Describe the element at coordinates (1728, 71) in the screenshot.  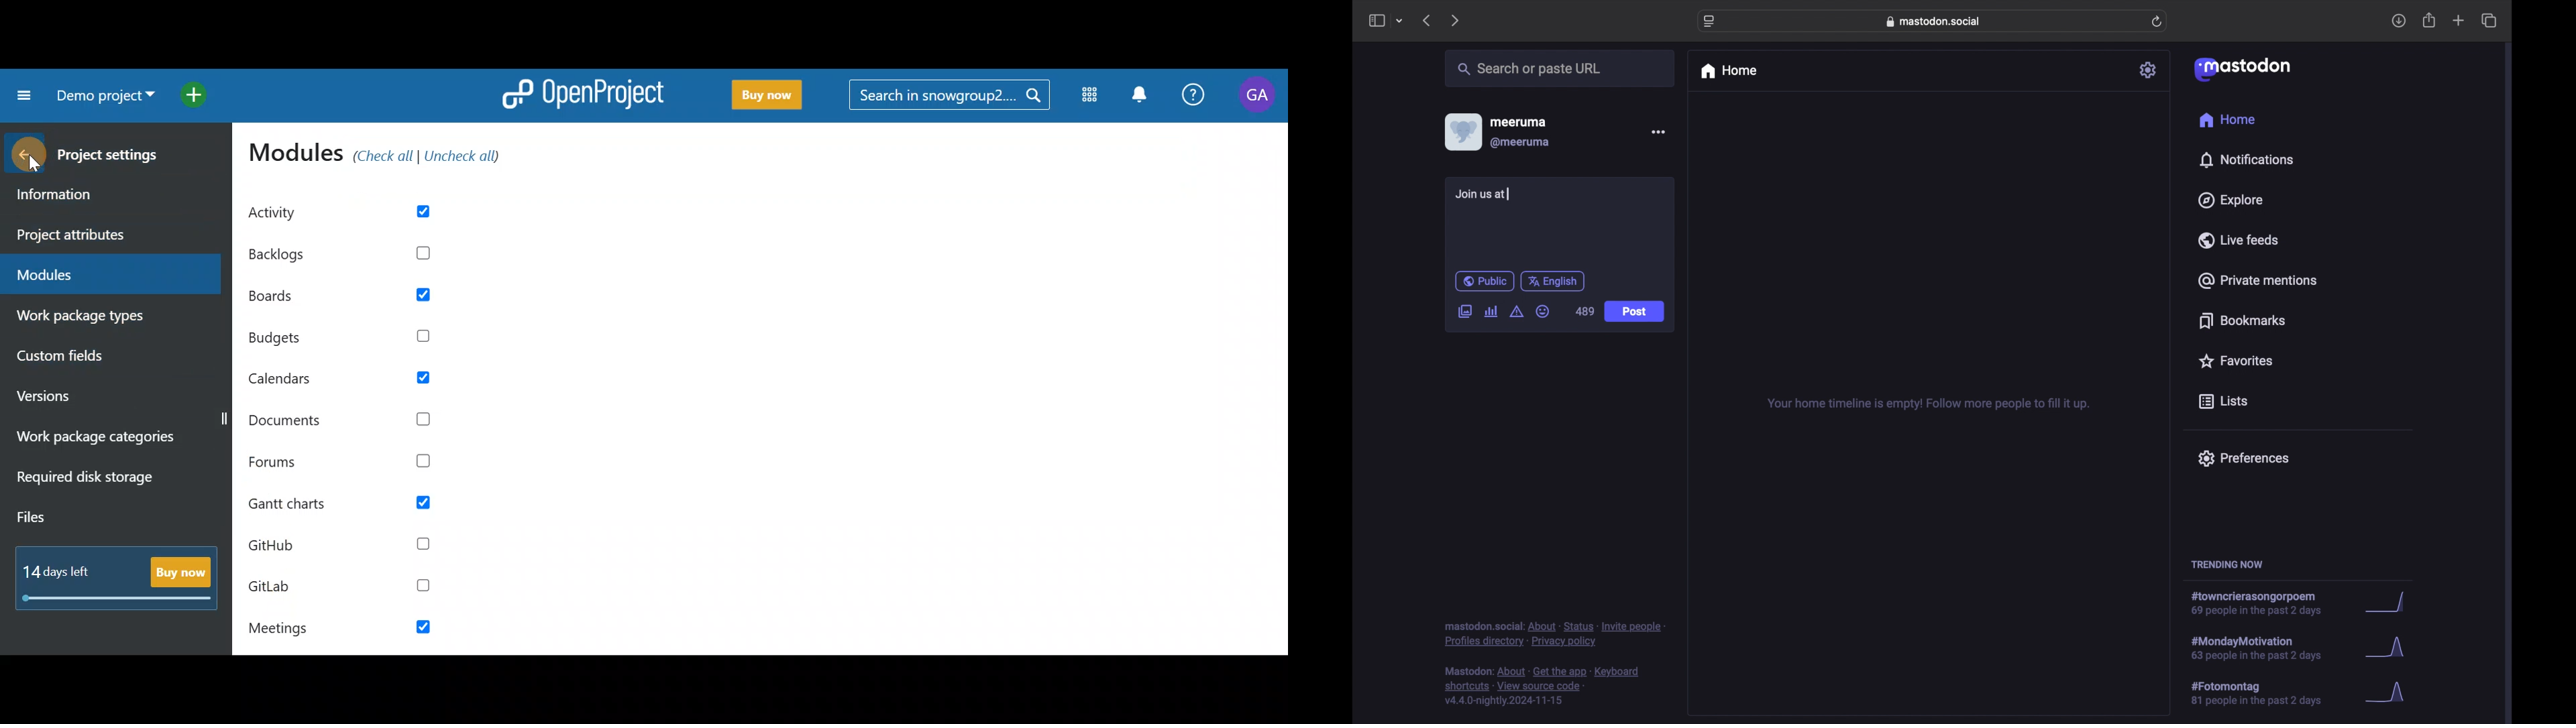
I see `home` at that location.